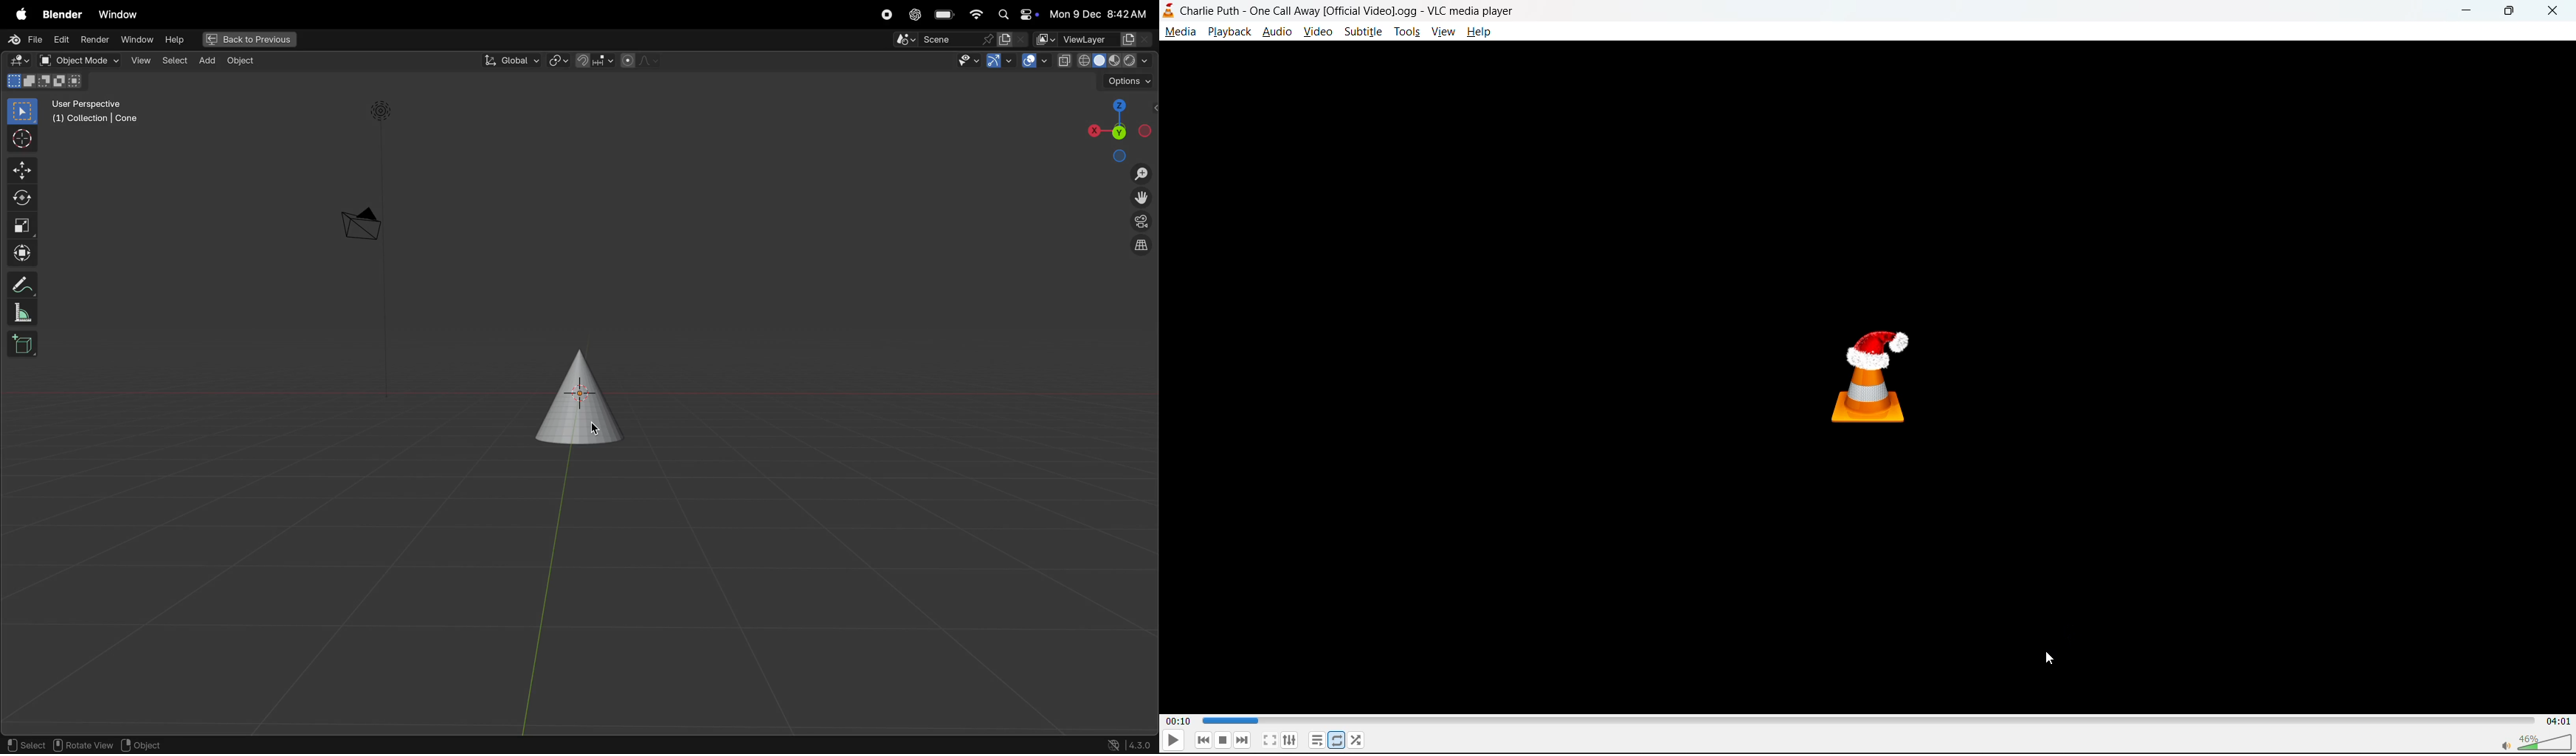  I want to click on rotate view, so click(81, 745).